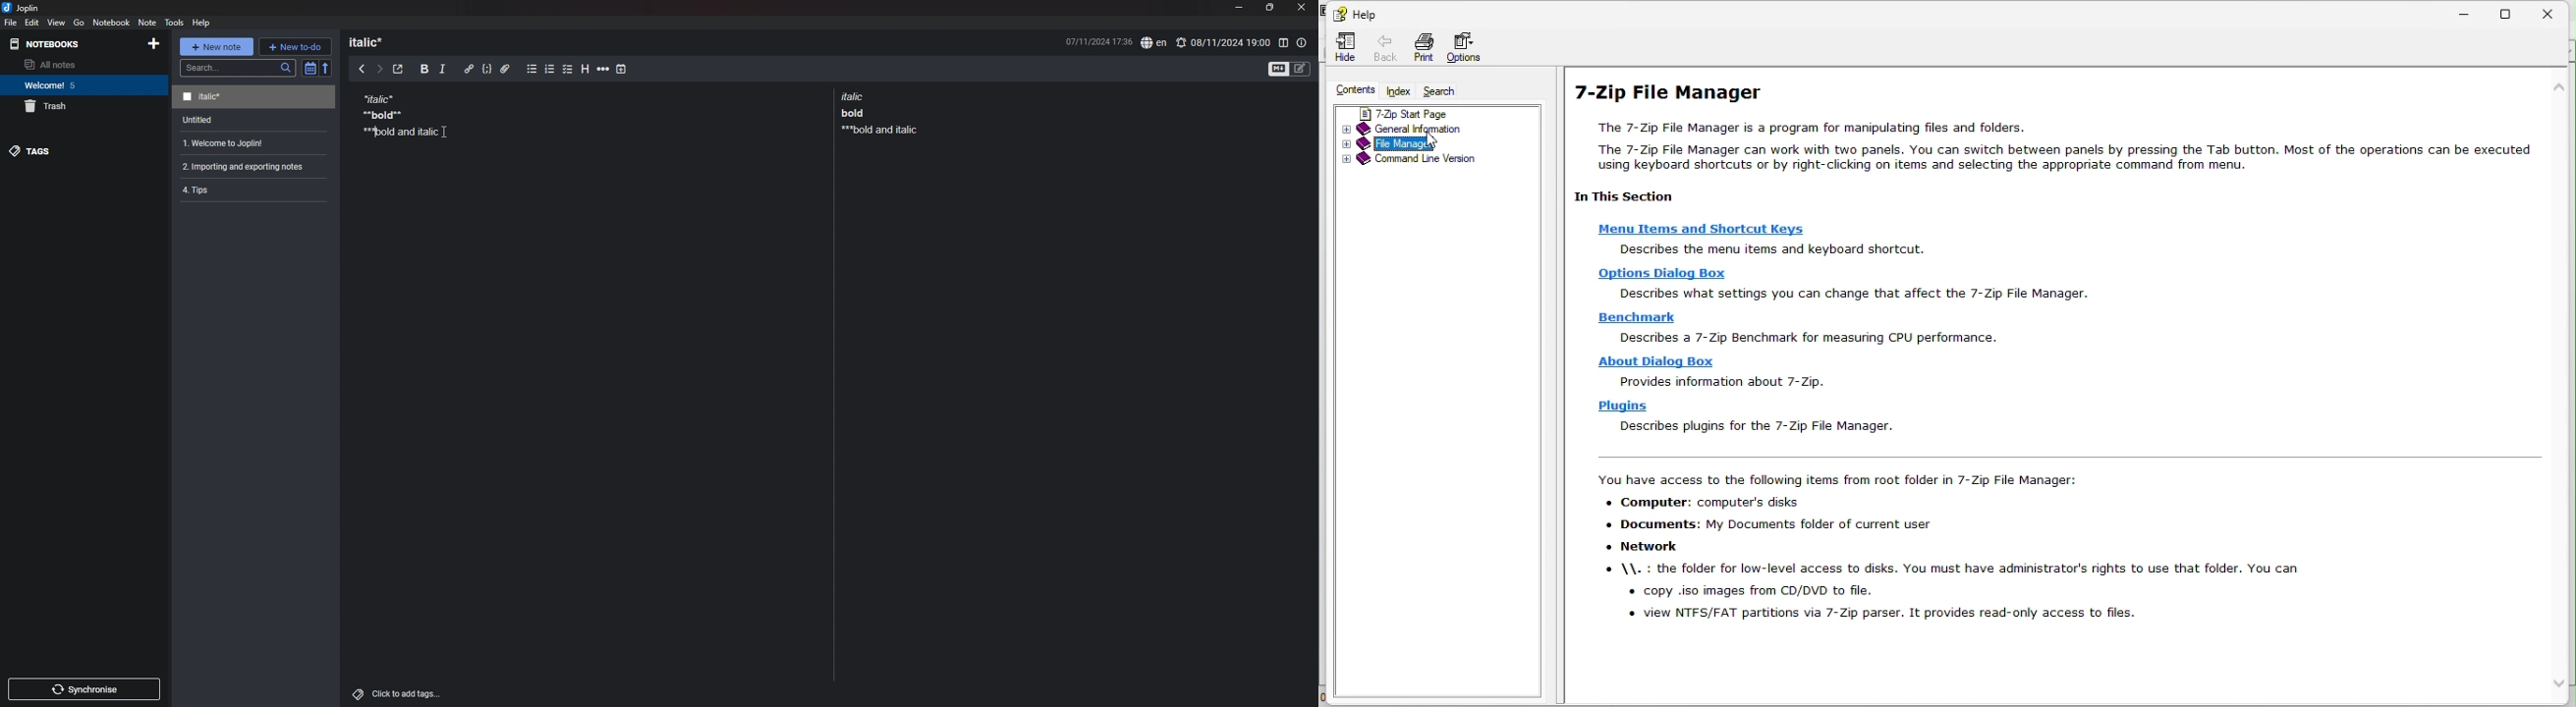  What do you see at coordinates (532, 69) in the screenshot?
I see `bullet list` at bounding box center [532, 69].